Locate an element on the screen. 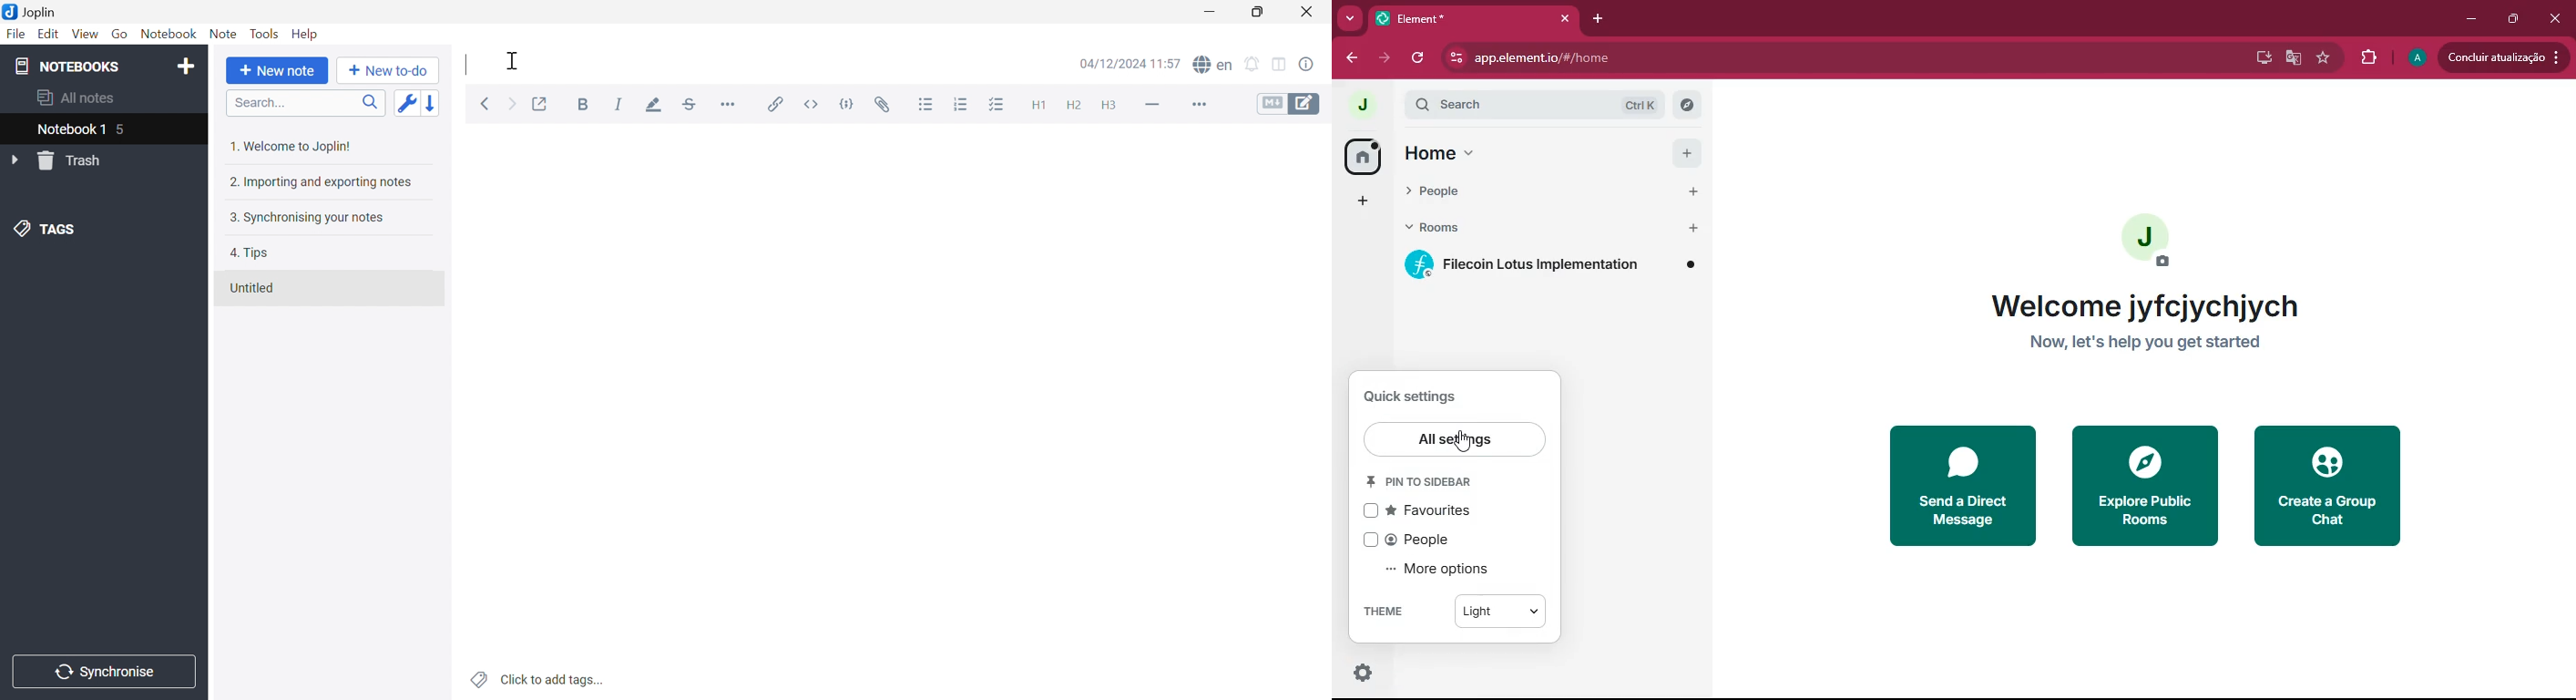 This screenshot has width=2576, height=700. Insert / edit link is located at coordinates (777, 103).